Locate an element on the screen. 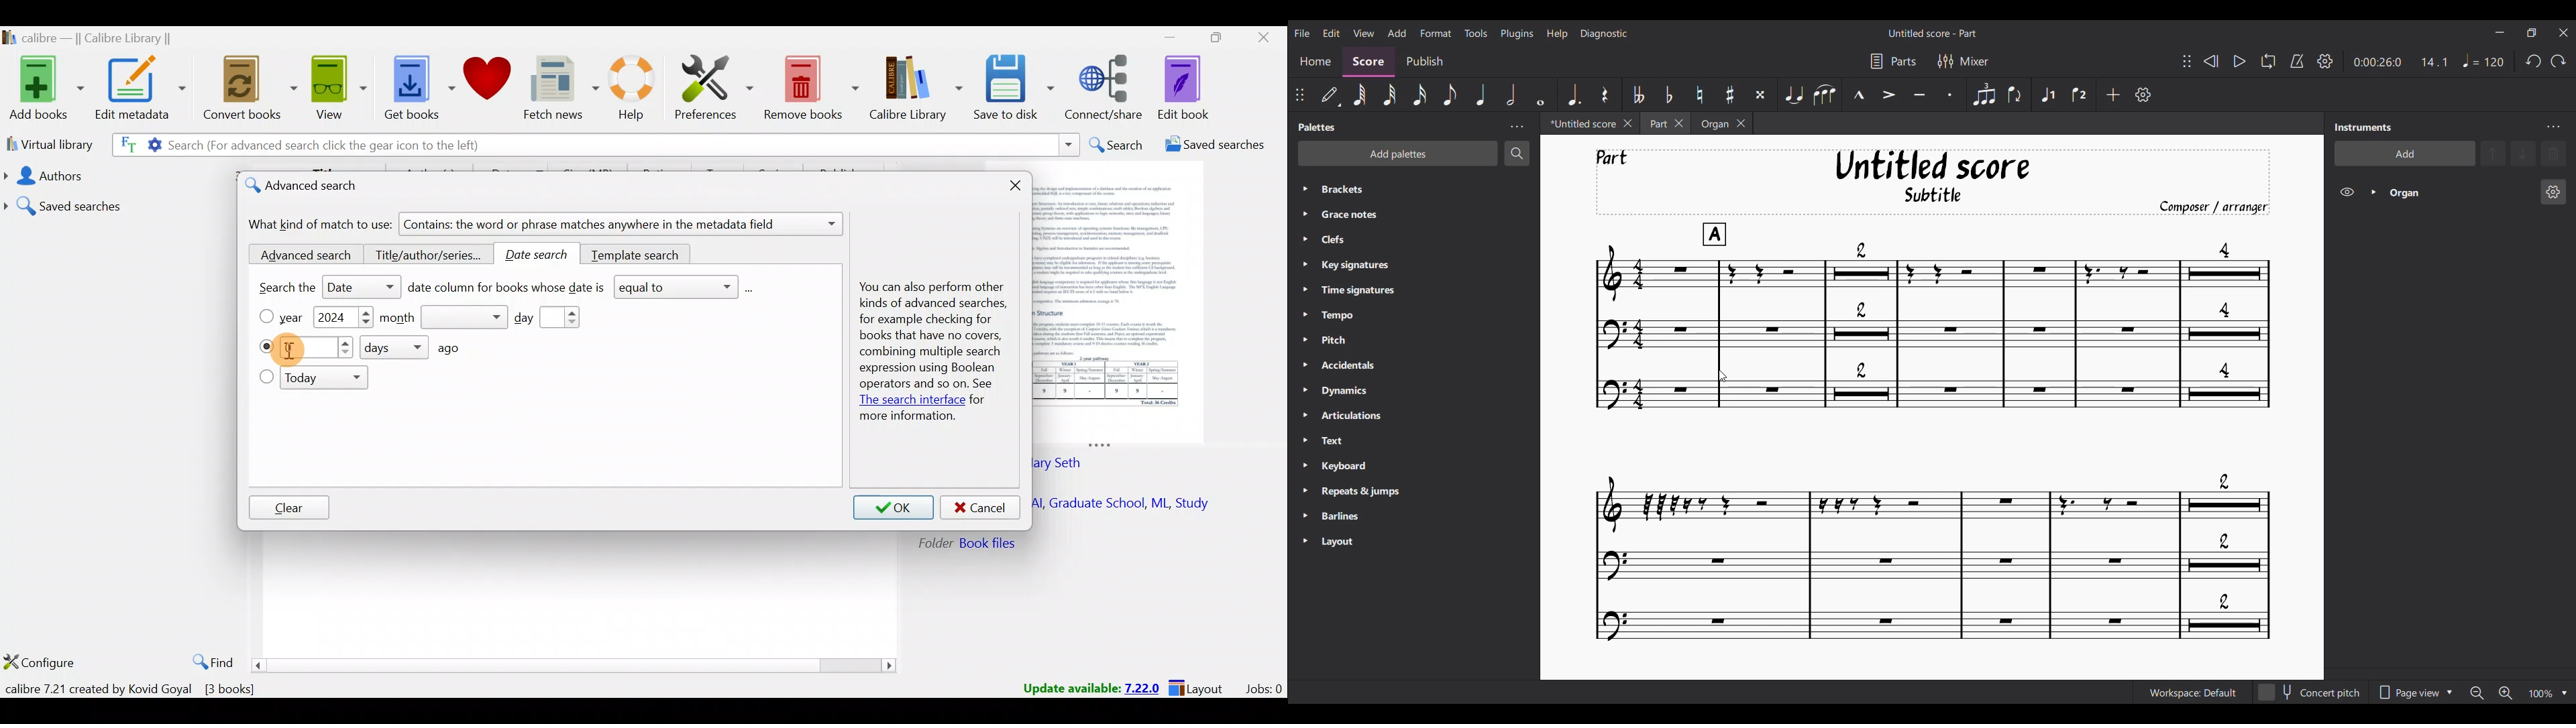 Image resolution: width=2576 pixels, height=728 pixels. Toggle flat is located at coordinates (1668, 94).